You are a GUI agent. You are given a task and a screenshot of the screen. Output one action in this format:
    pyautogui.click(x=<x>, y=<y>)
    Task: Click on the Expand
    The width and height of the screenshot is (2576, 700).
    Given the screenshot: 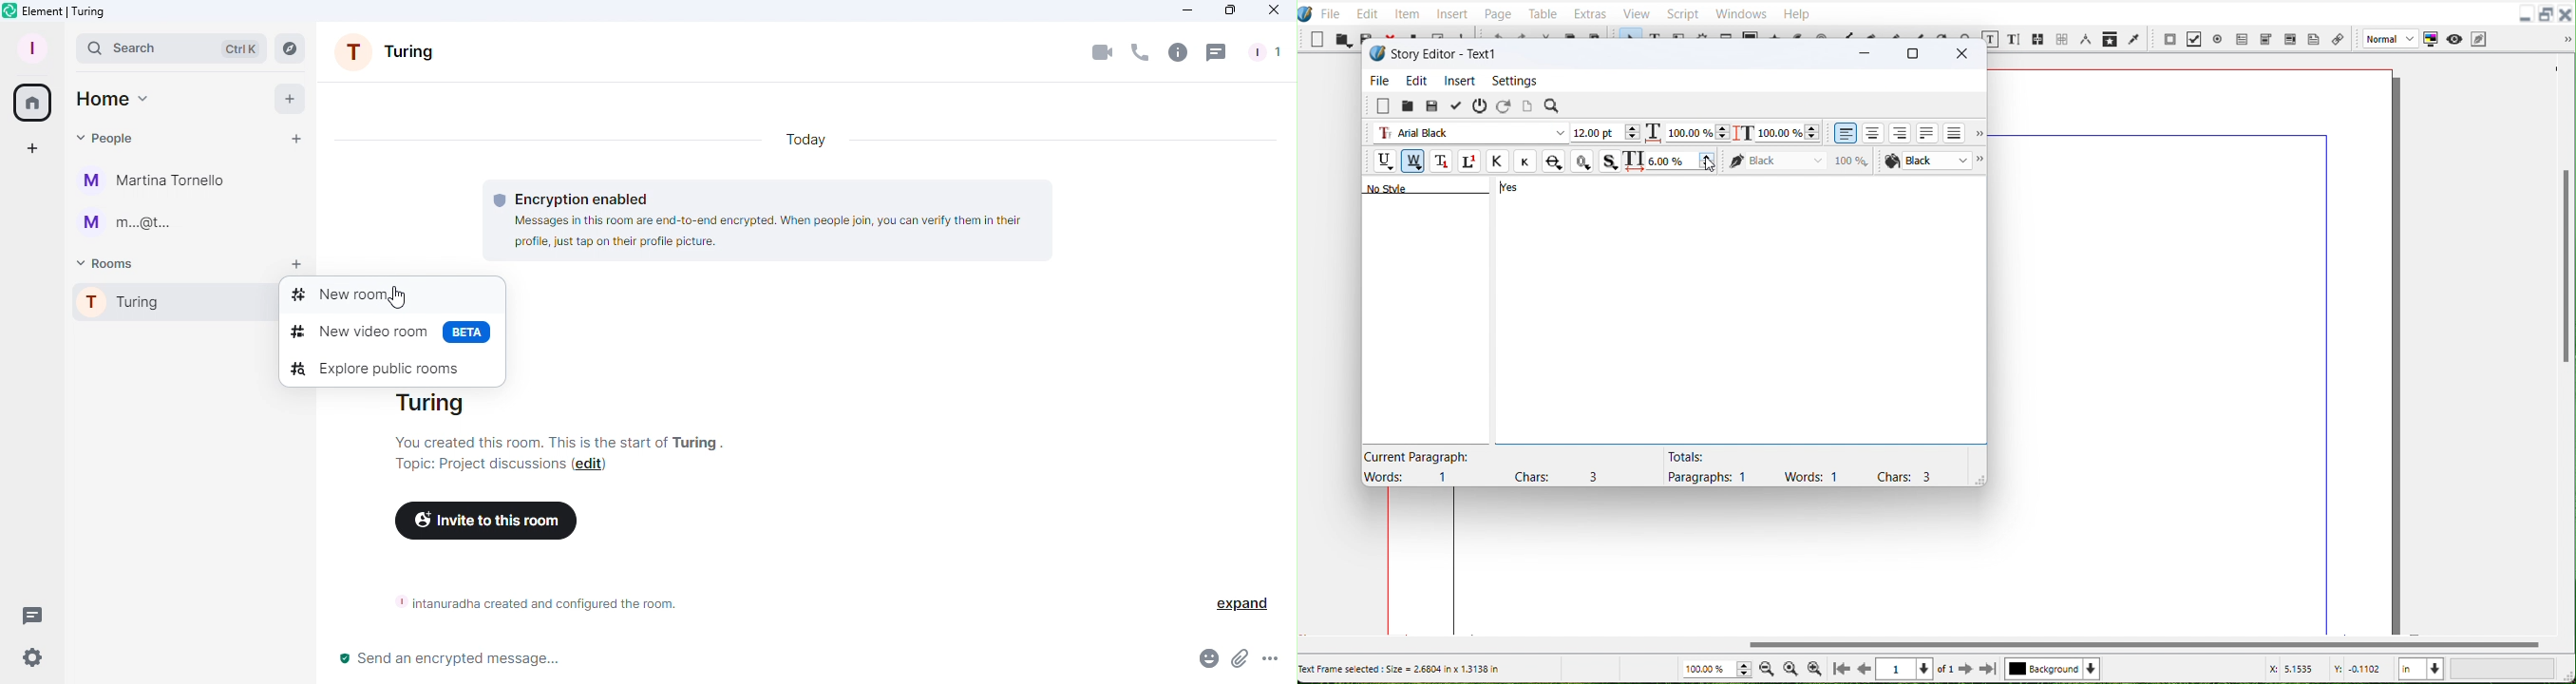 What is the action you would take?
    pyautogui.click(x=1237, y=602)
    